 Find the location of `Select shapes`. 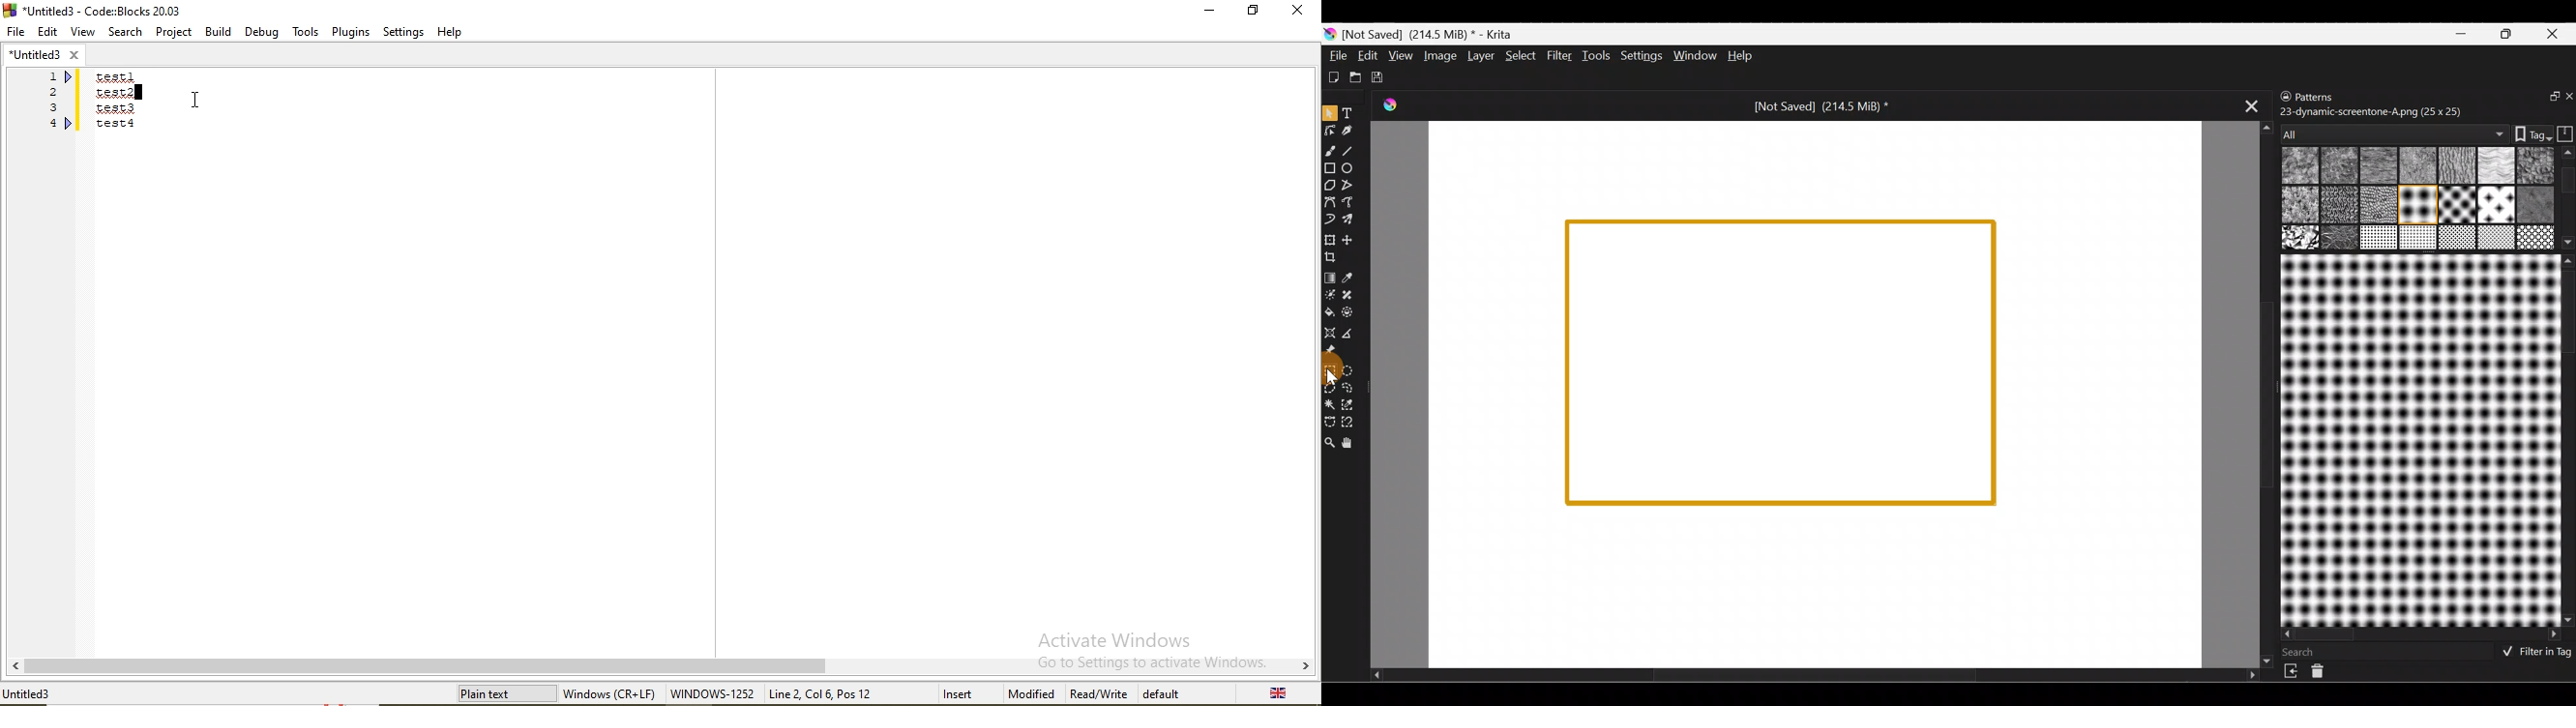

Select shapes is located at coordinates (1329, 114).